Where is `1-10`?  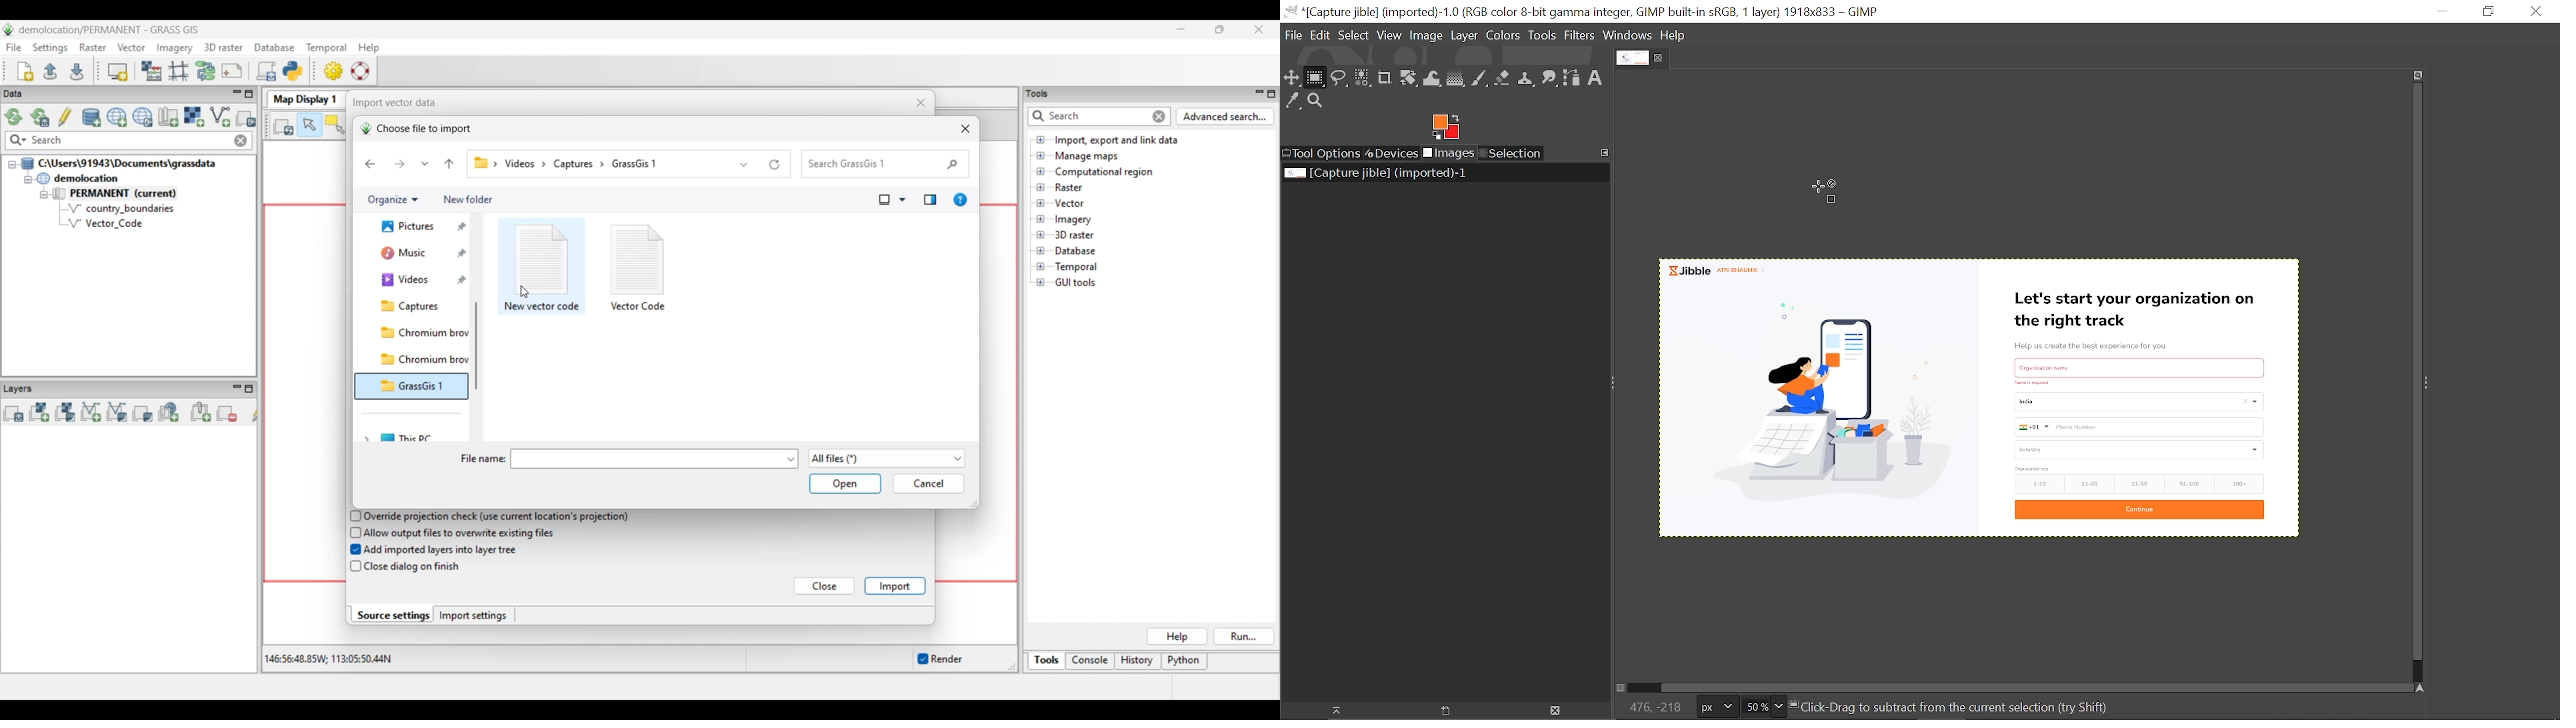
1-10 is located at coordinates (2036, 484).